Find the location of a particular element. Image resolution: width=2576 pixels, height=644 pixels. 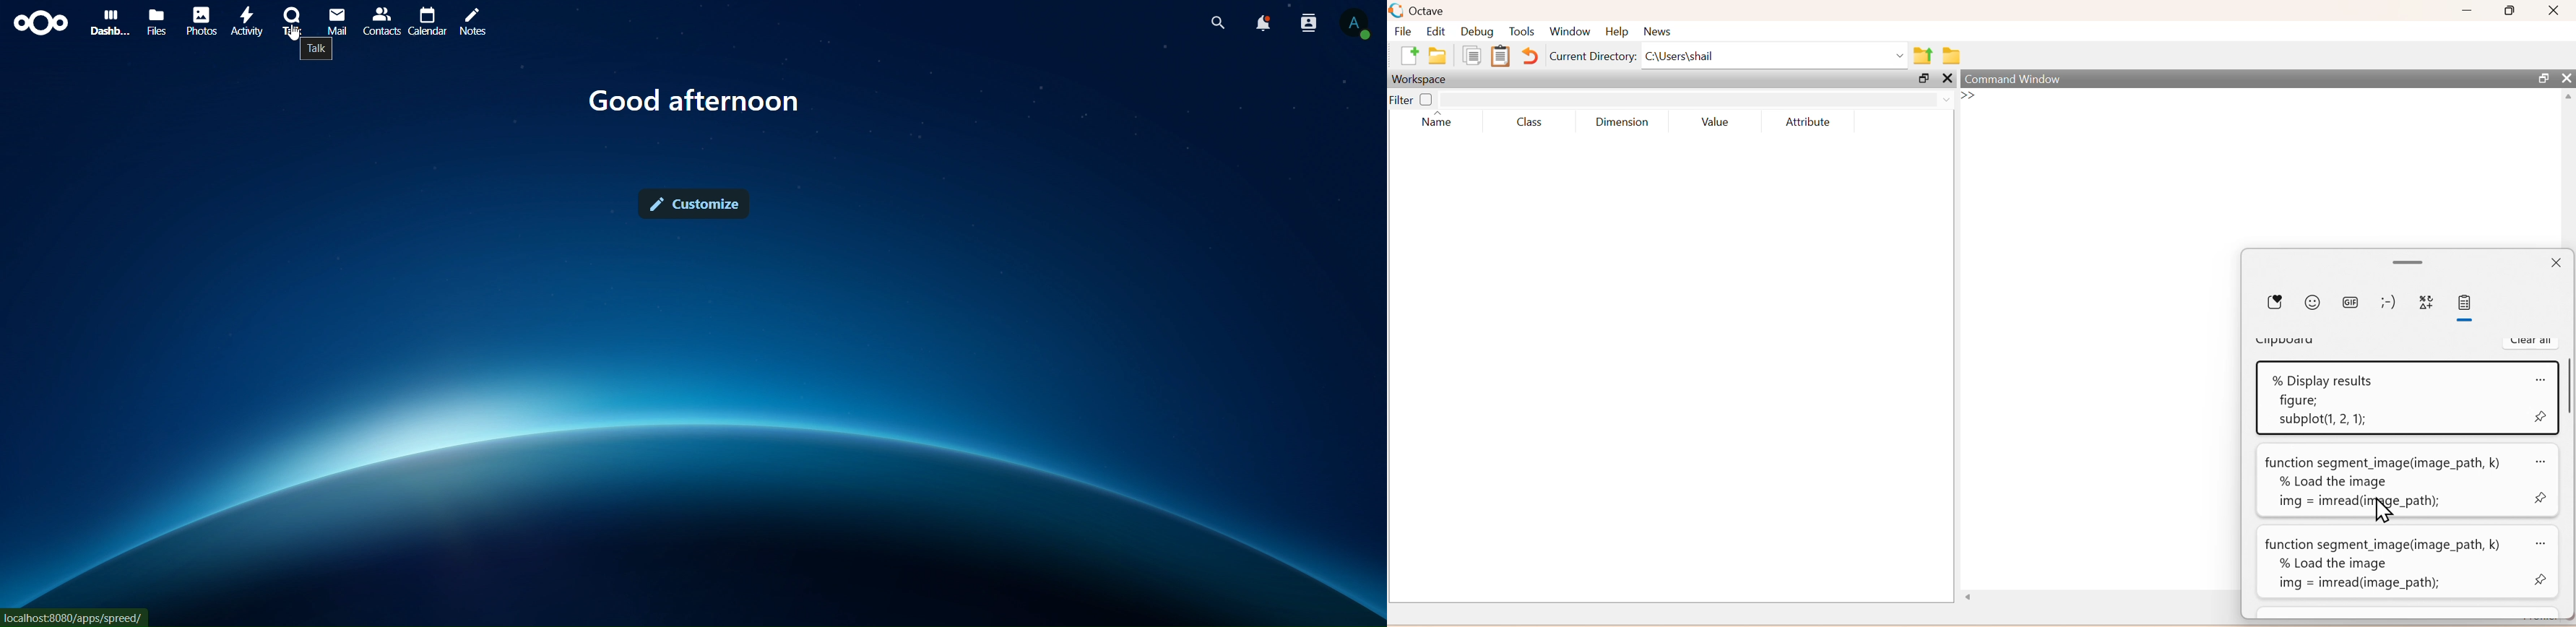

Current Directory: is located at coordinates (1593, 58).